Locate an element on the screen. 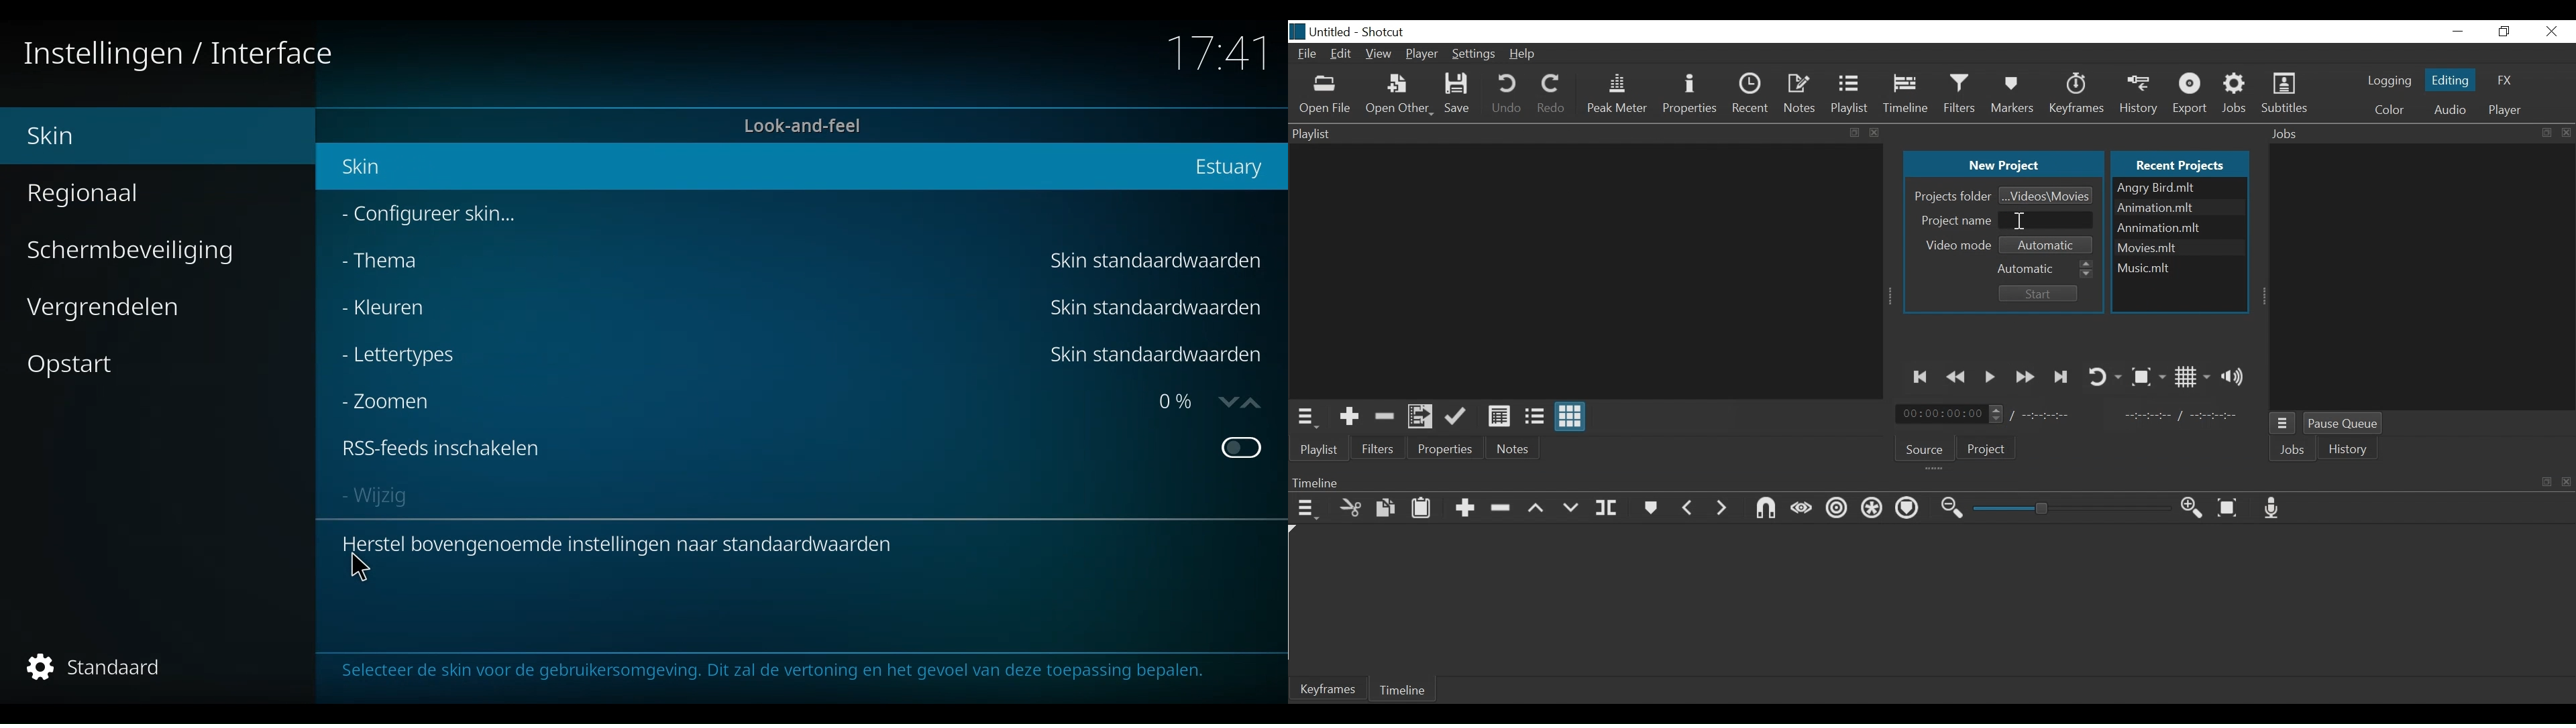 The height and width of the screenshot is (728, 2576). Shotcut is located at coordinates (1385, 31).